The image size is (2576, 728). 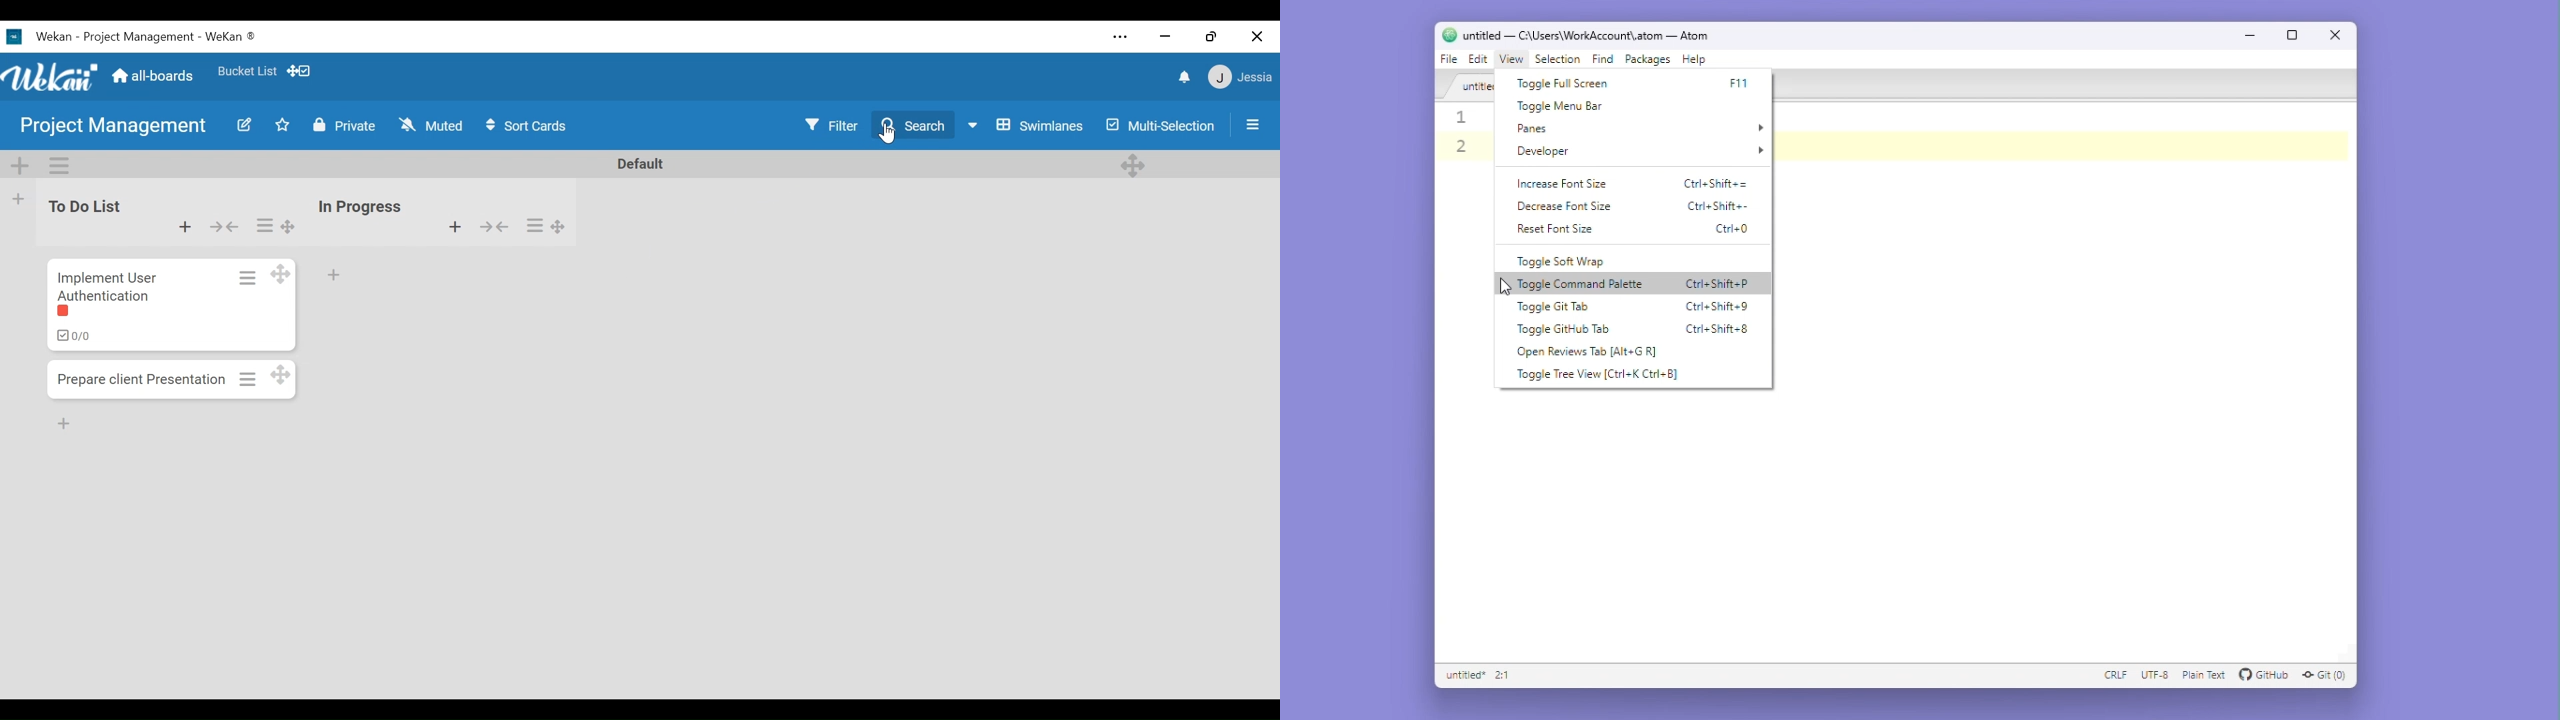 What do you see at coordinates (265, 226) in the screenshot?
I see `list actions` at bounding box center [265, 226].